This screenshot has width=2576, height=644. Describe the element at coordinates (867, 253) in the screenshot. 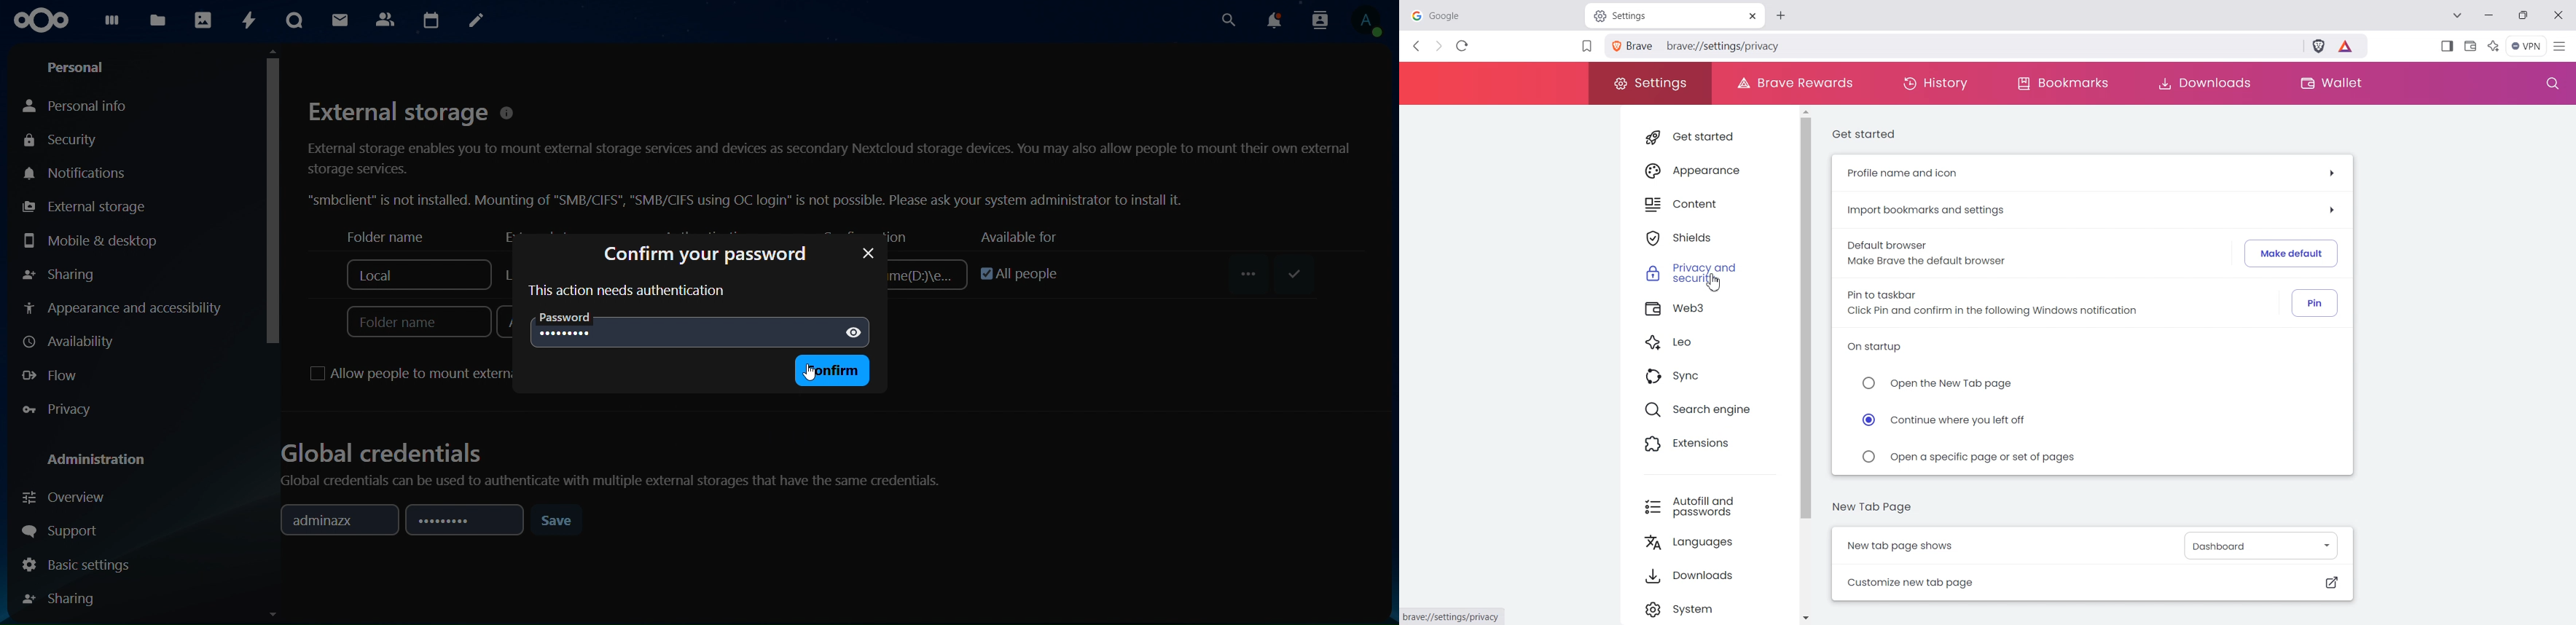

I see `password` at that location.